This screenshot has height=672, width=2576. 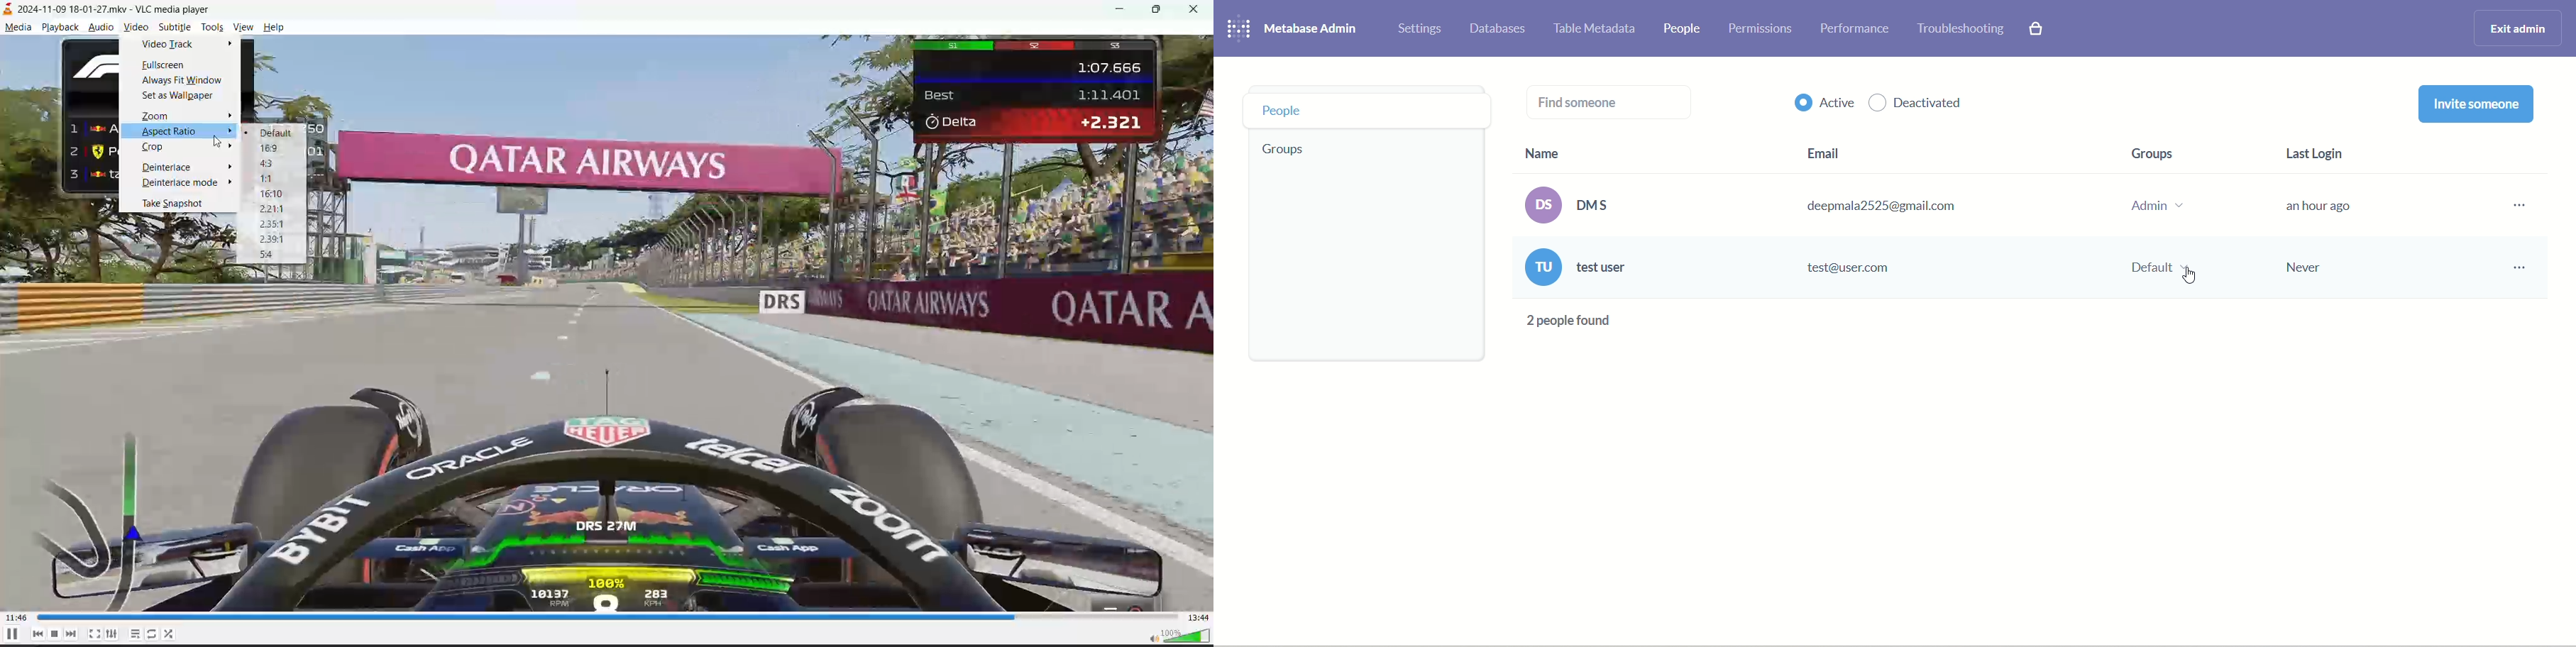 What do you see at coordinates (95, 631) in the screenshot?
I see `fullscreen` at bounding box center [95, 631].